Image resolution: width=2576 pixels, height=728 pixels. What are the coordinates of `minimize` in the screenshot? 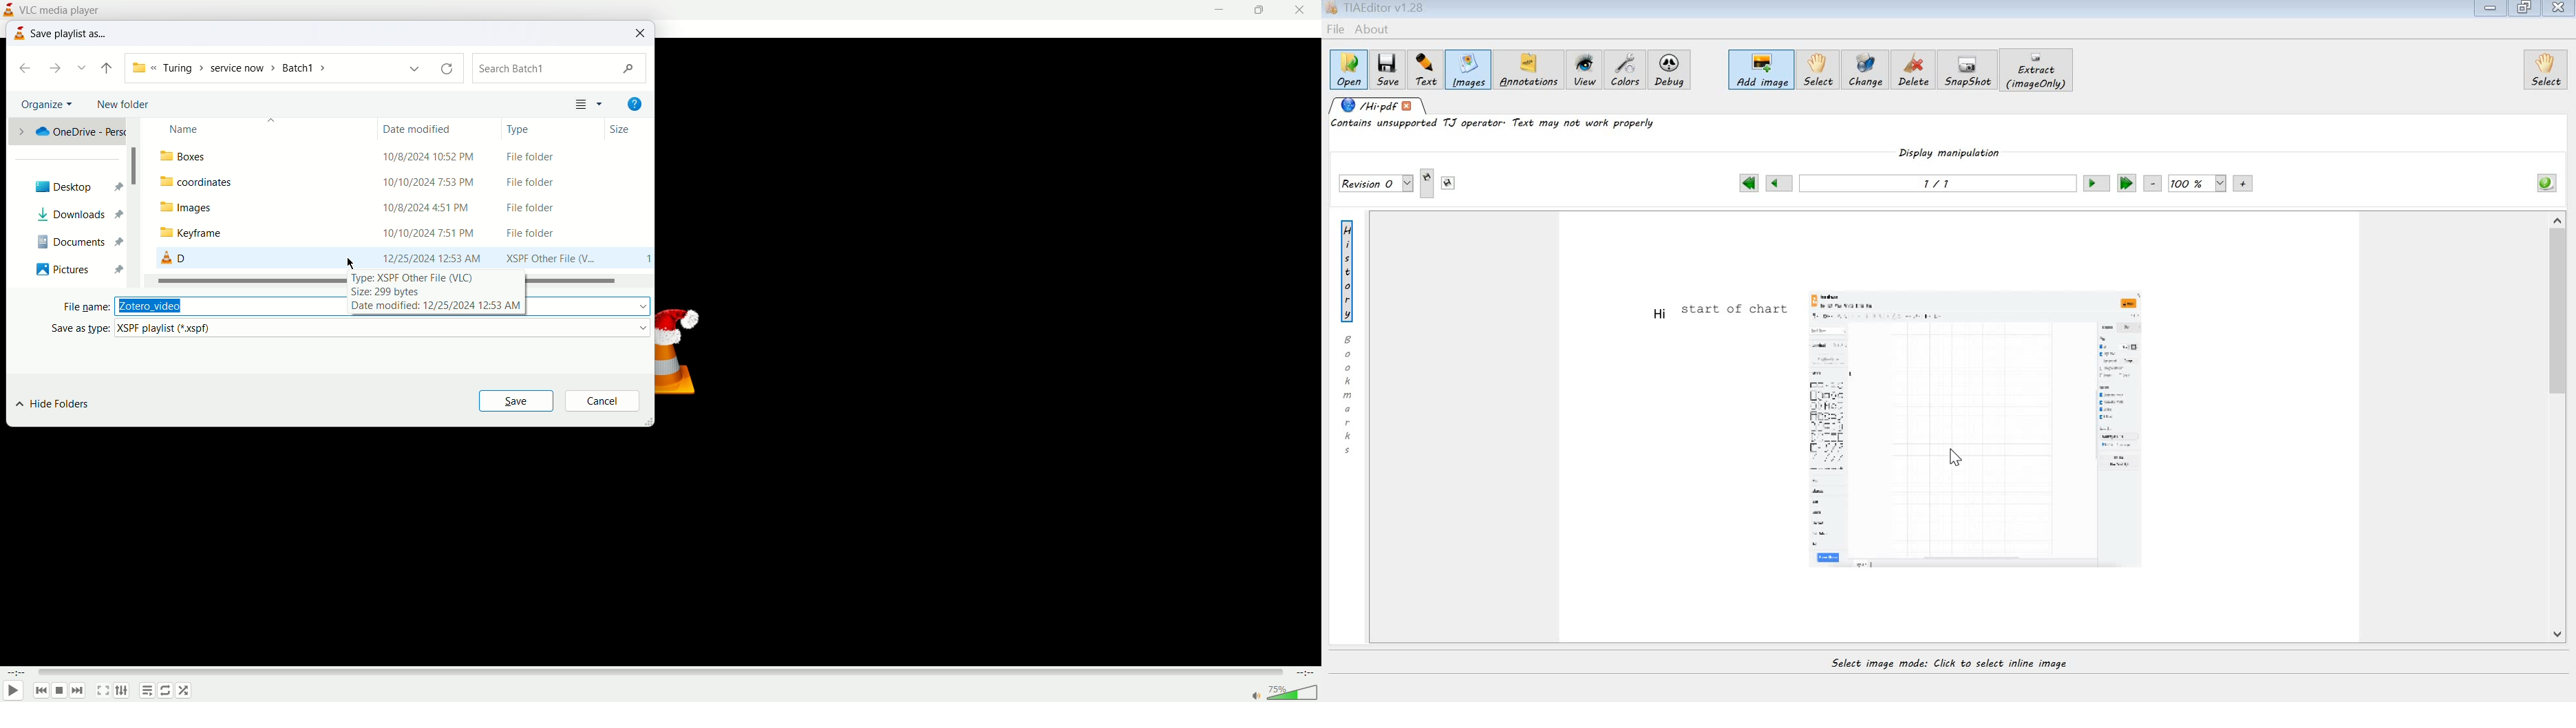 It's located at (1224, 10).